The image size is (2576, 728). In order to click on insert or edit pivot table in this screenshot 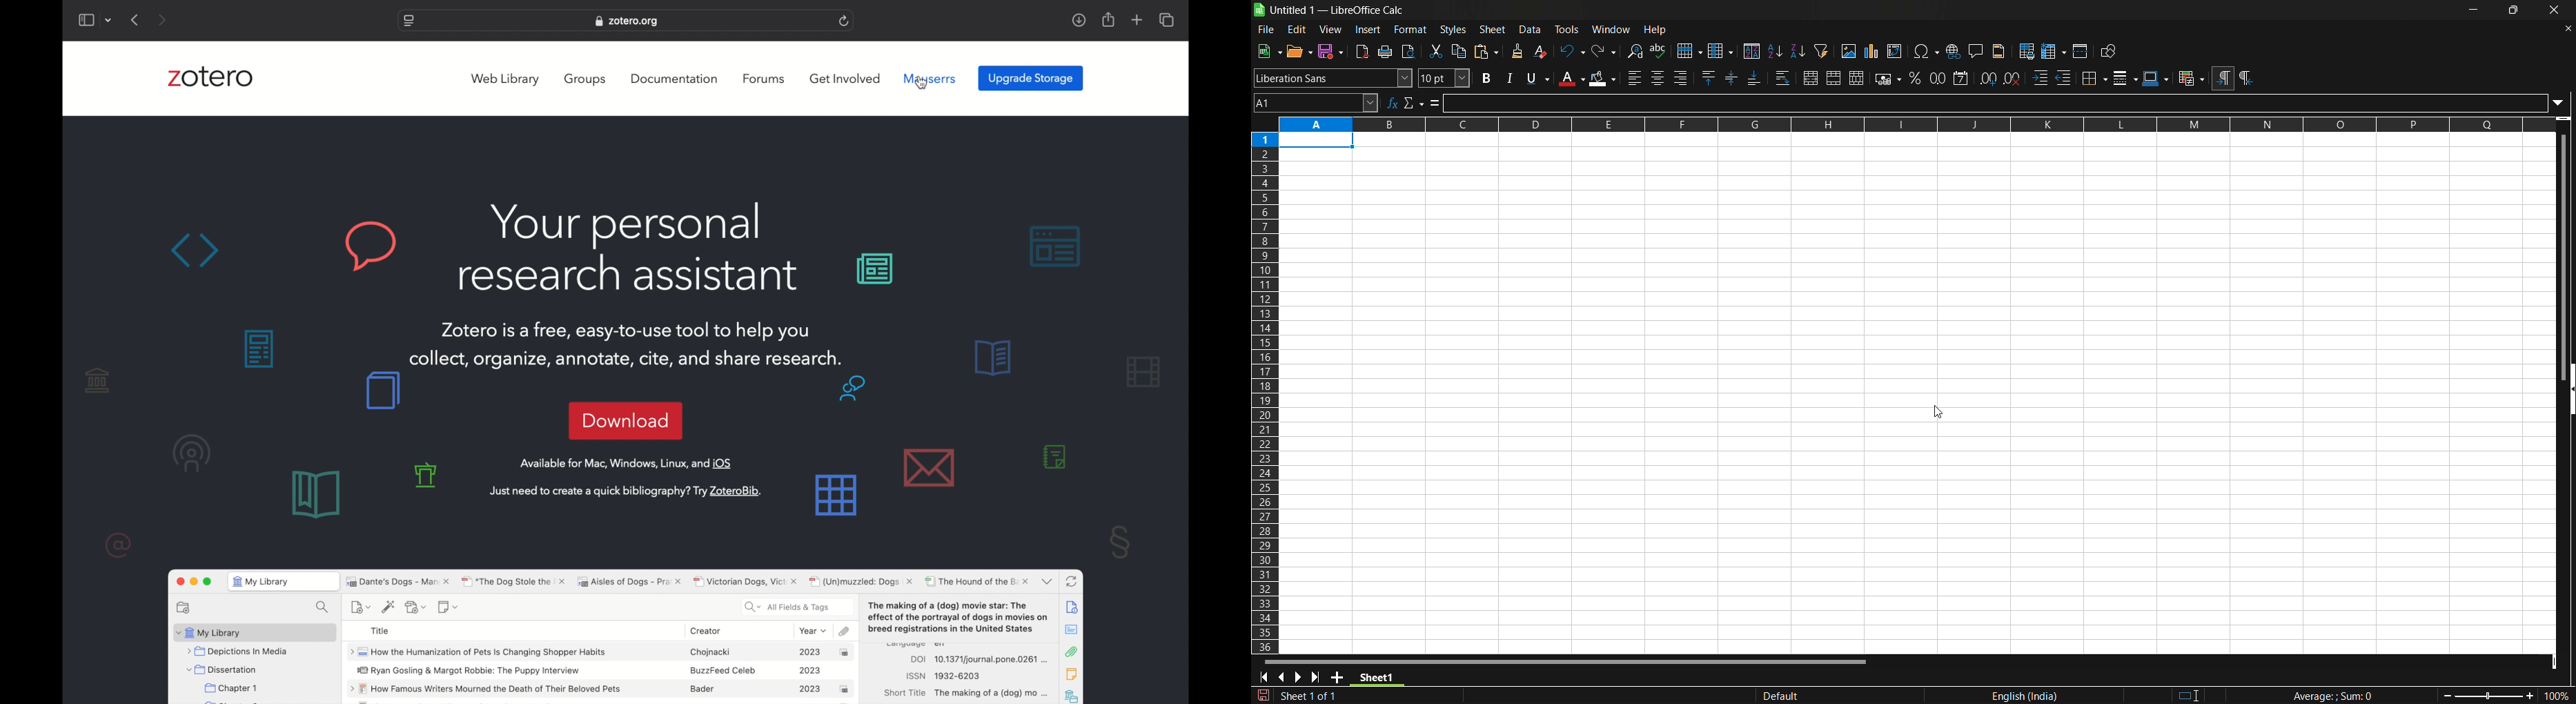, I will do `click(1896, 51)`.